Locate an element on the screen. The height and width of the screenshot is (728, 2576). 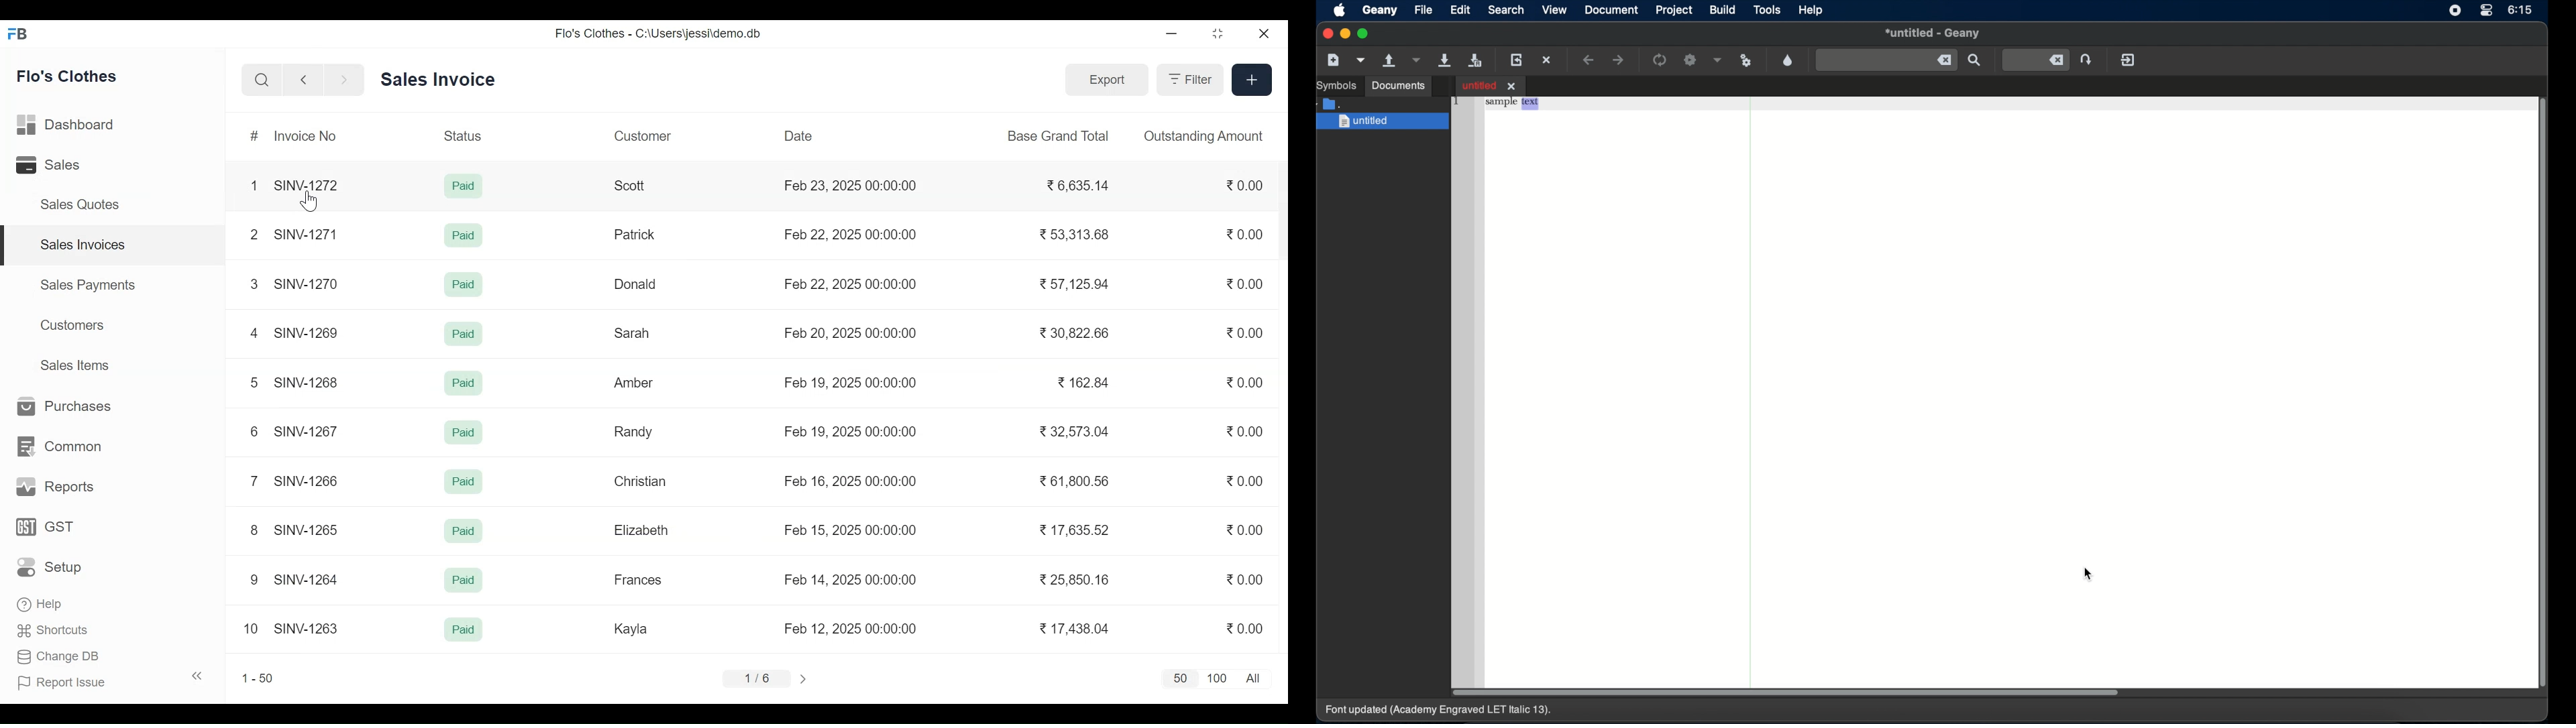
Customers is located at coordinates (72, 326).